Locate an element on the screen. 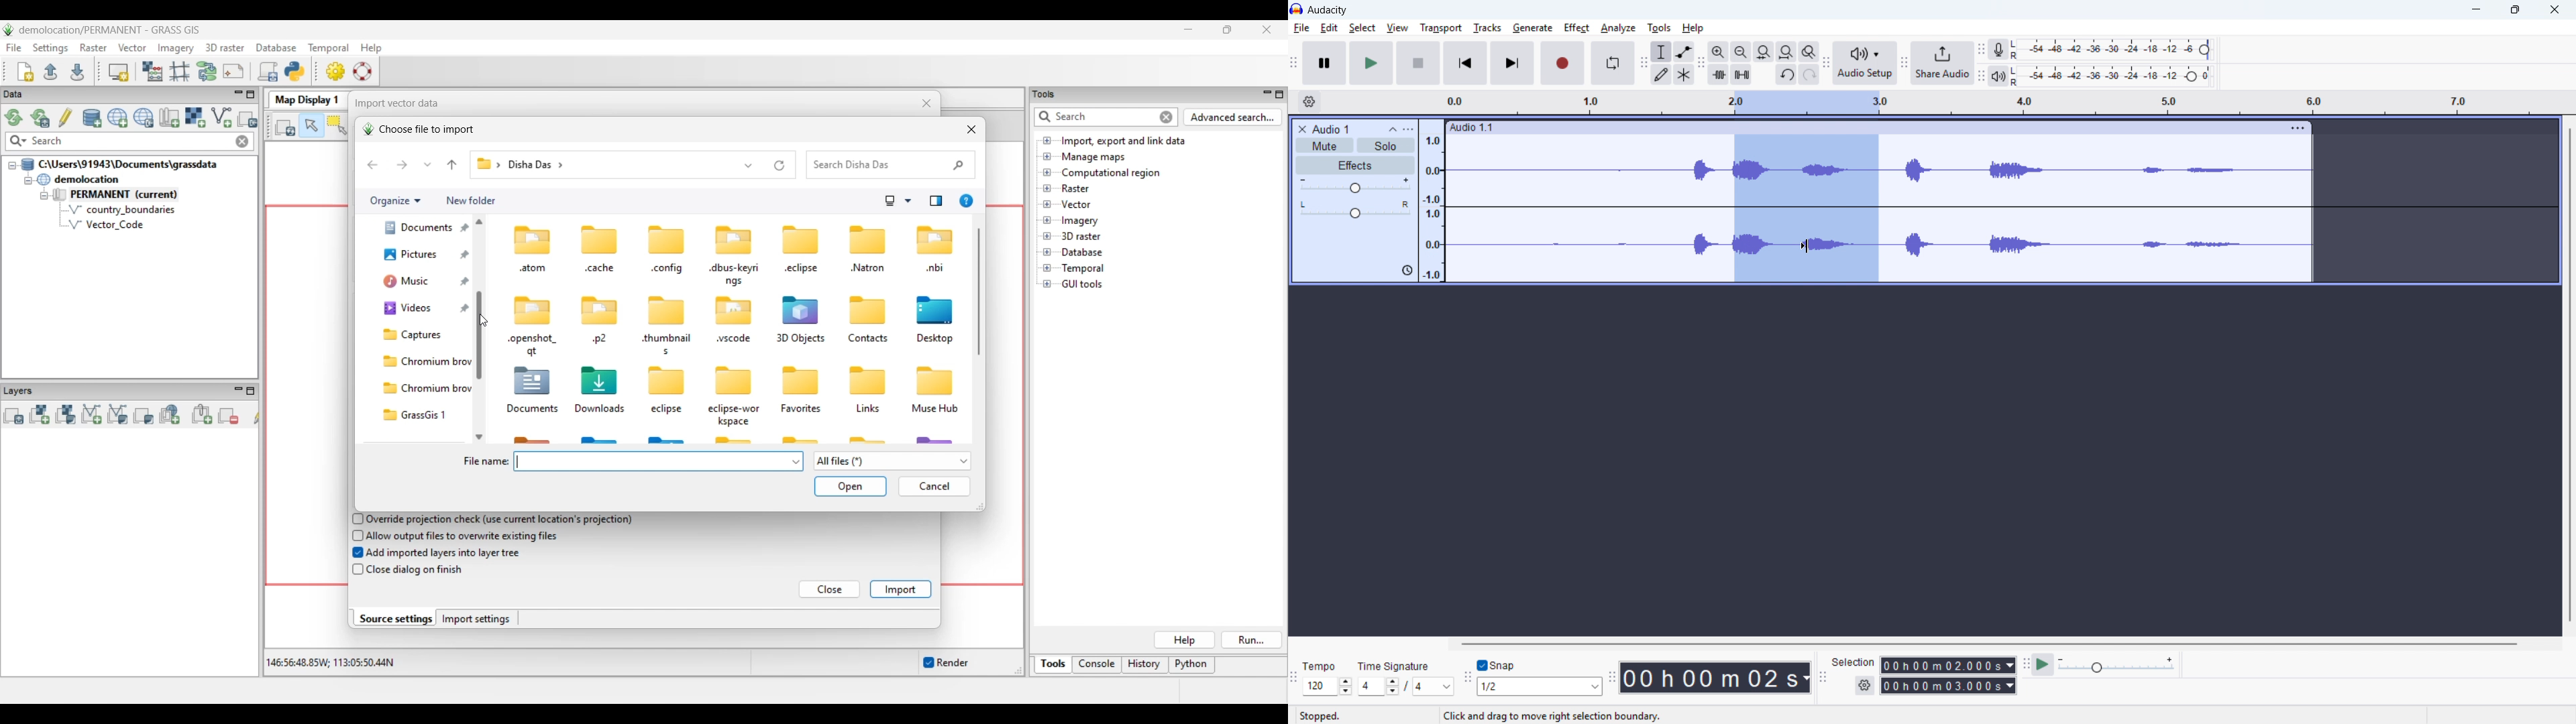  Play at speed  is located at coordinates (2043, 664).